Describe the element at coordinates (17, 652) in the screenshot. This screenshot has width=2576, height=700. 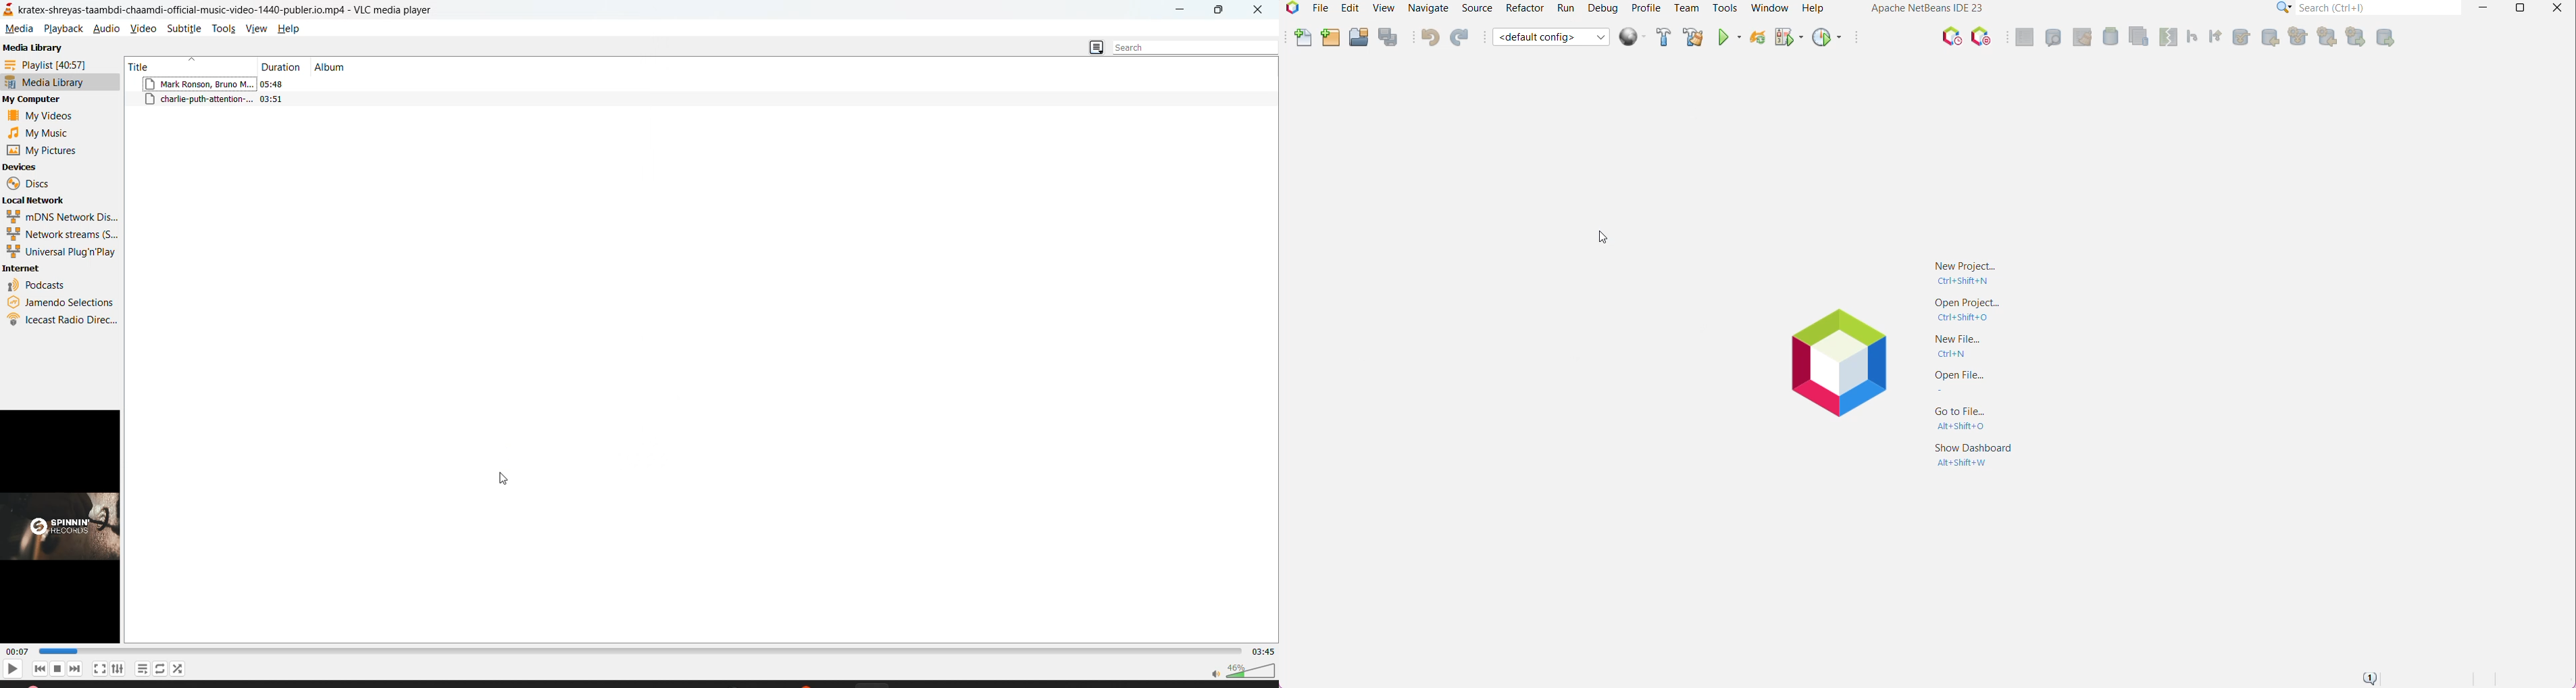
I see `current track time` at that location.